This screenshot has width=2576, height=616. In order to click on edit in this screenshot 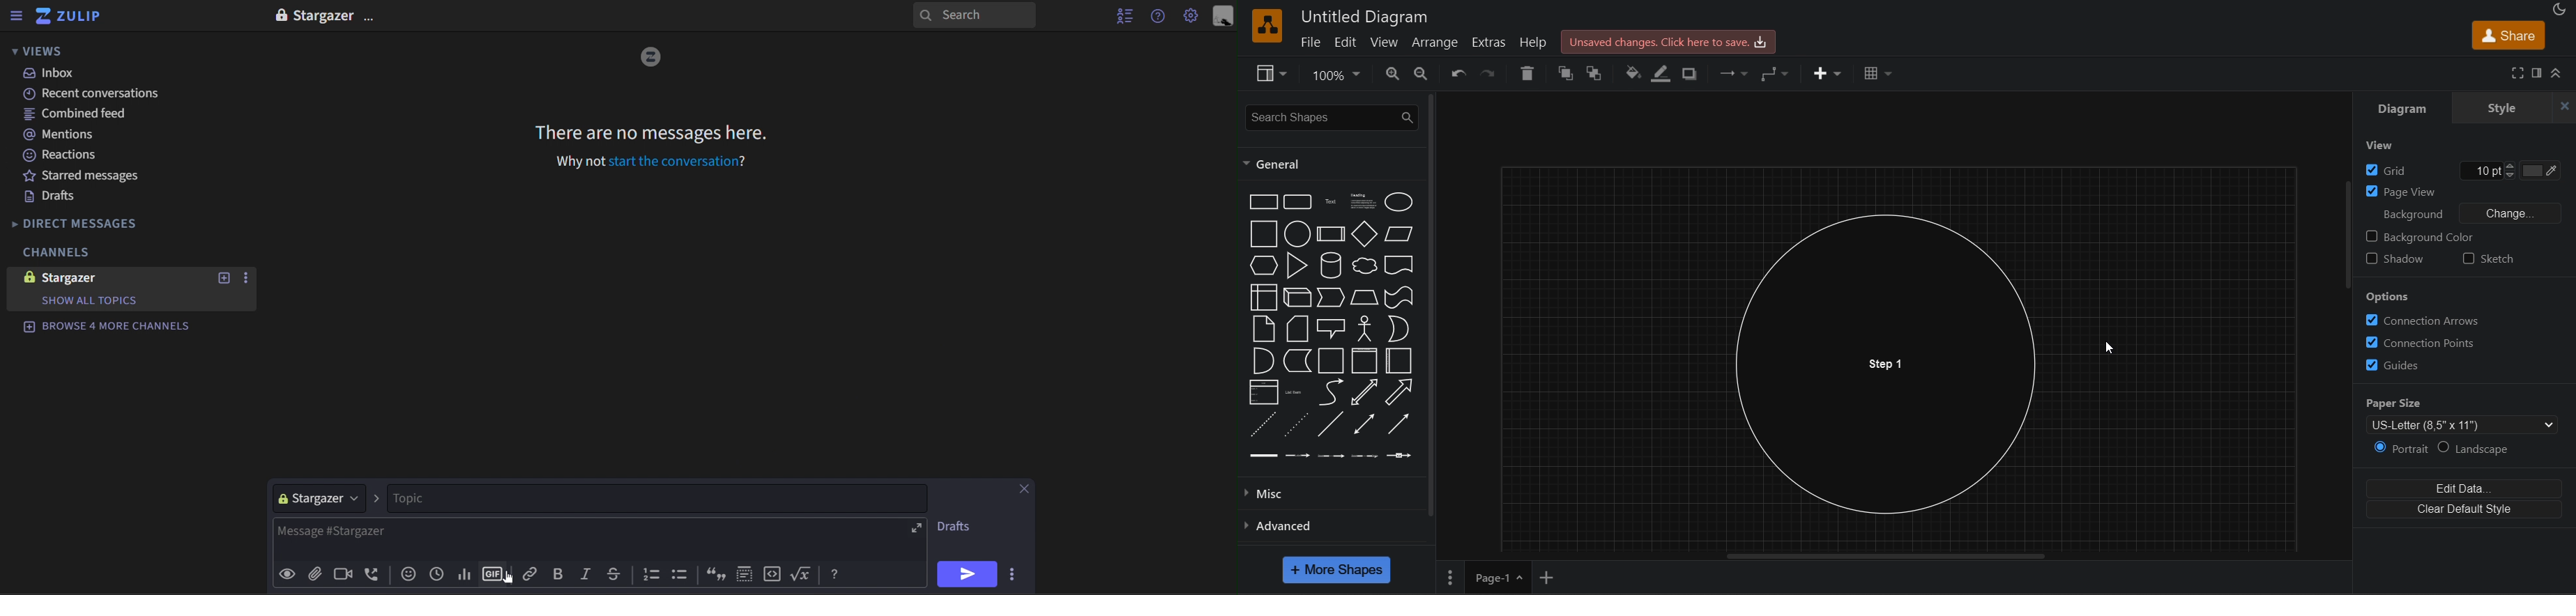, I will do `click(1348, 43)`.